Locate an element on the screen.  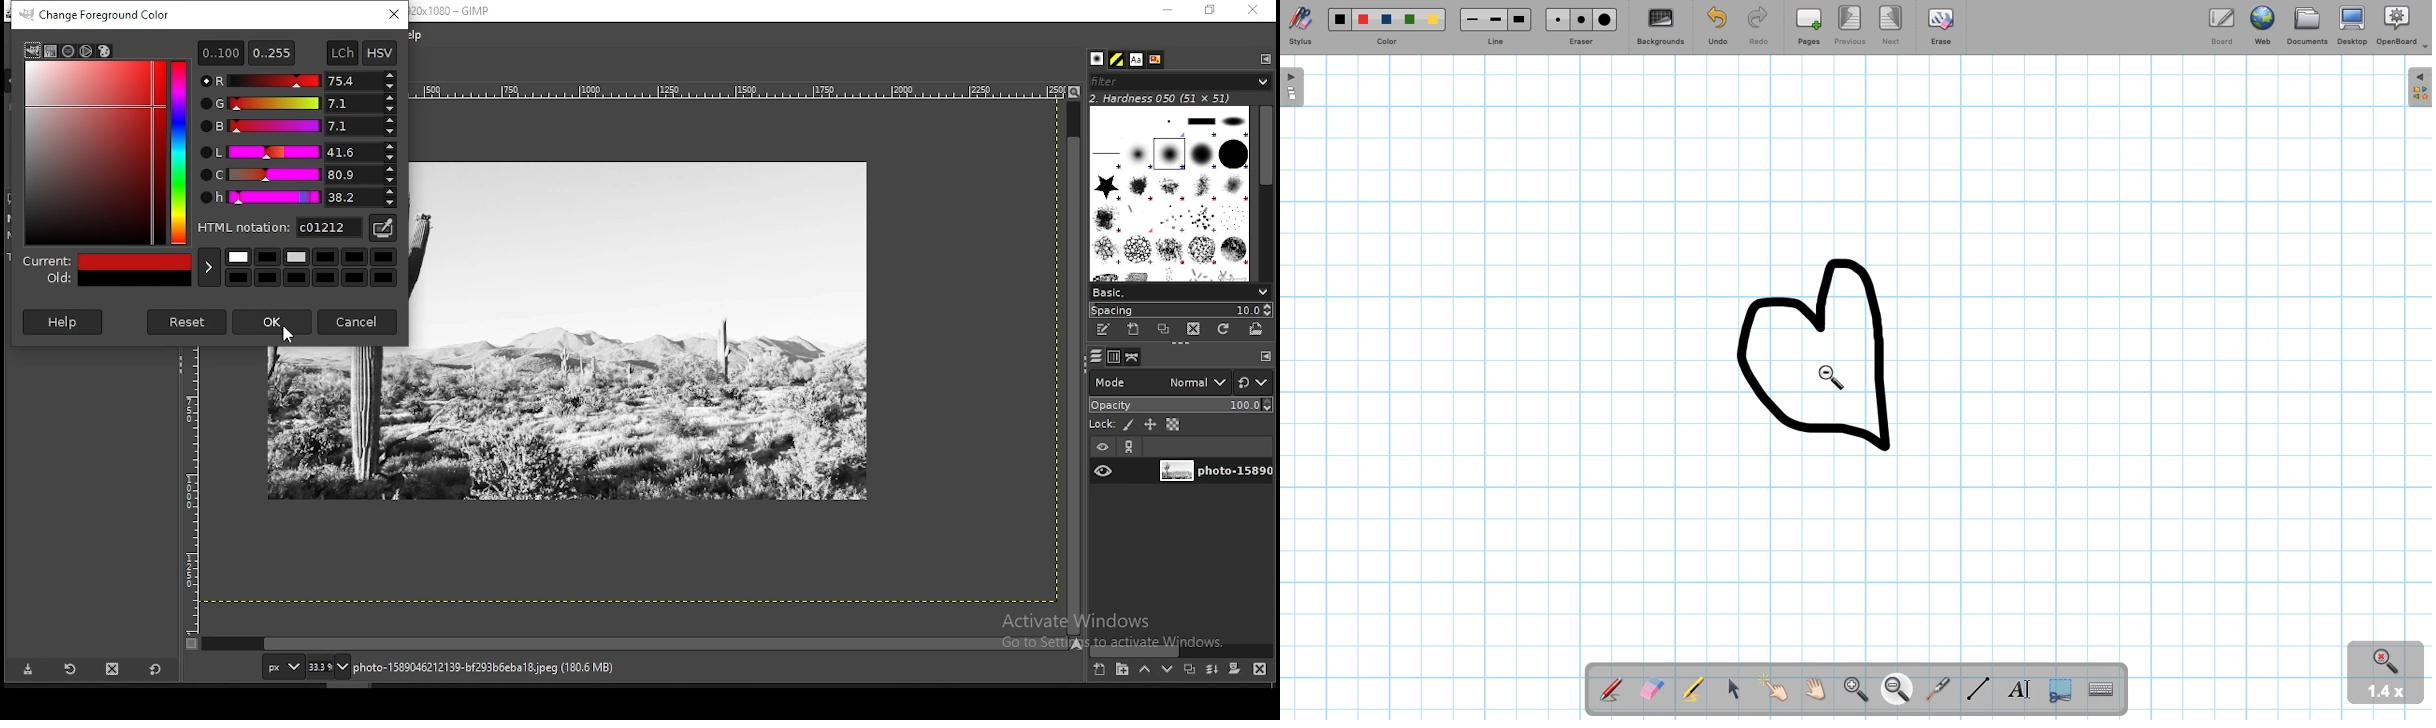
paths is located at coordinates (1135, 357).